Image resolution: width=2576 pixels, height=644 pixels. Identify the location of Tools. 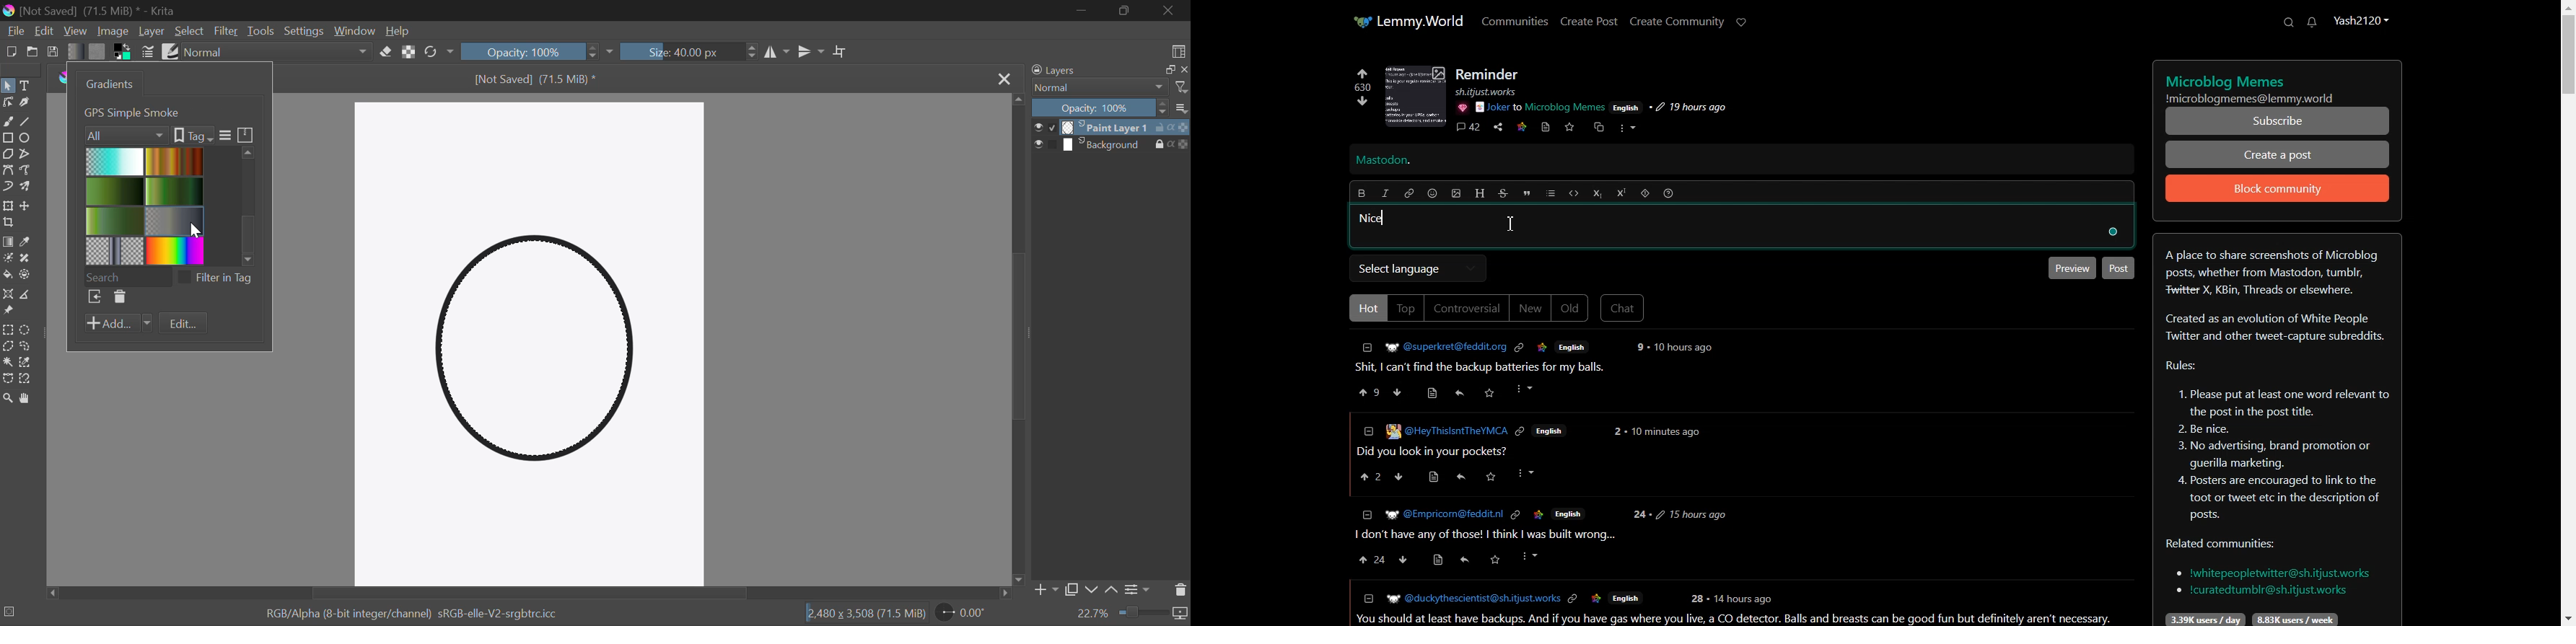
(261, 30).